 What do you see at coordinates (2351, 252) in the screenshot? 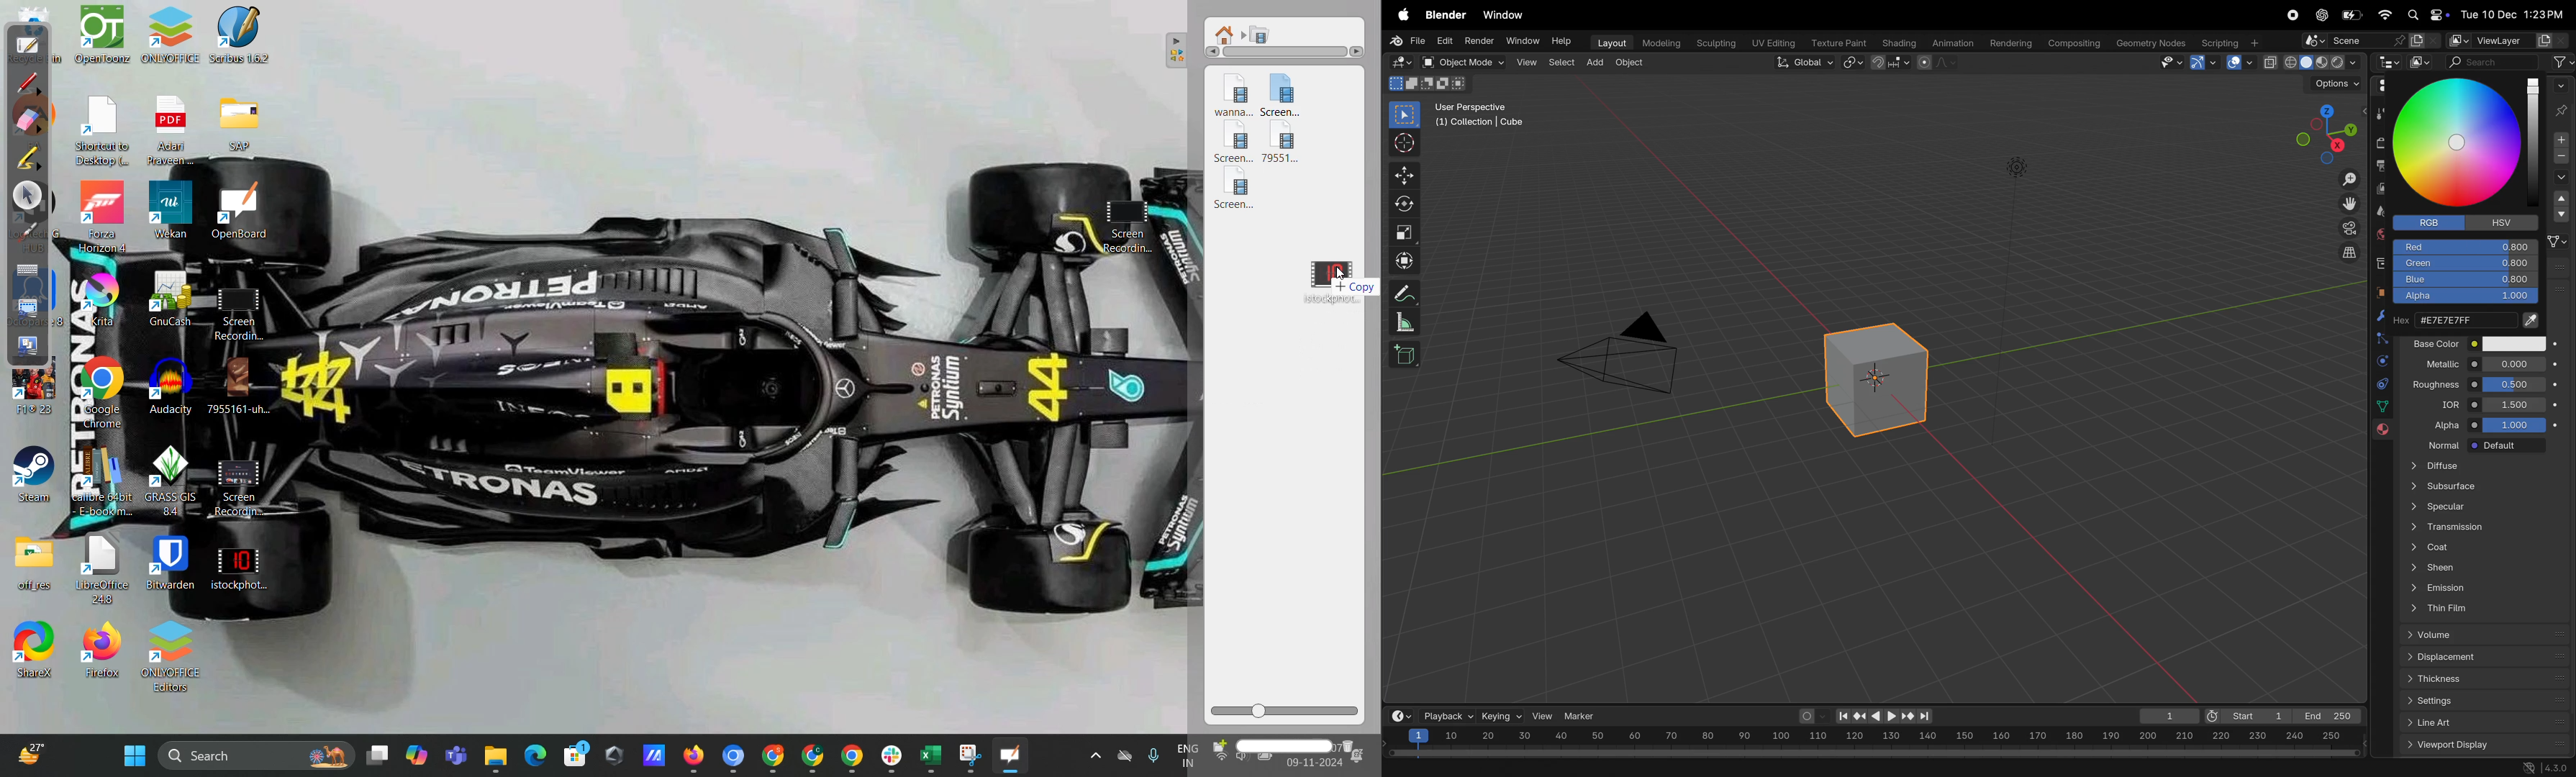
I see `orthographic view` at bounding box center [2351, 252].